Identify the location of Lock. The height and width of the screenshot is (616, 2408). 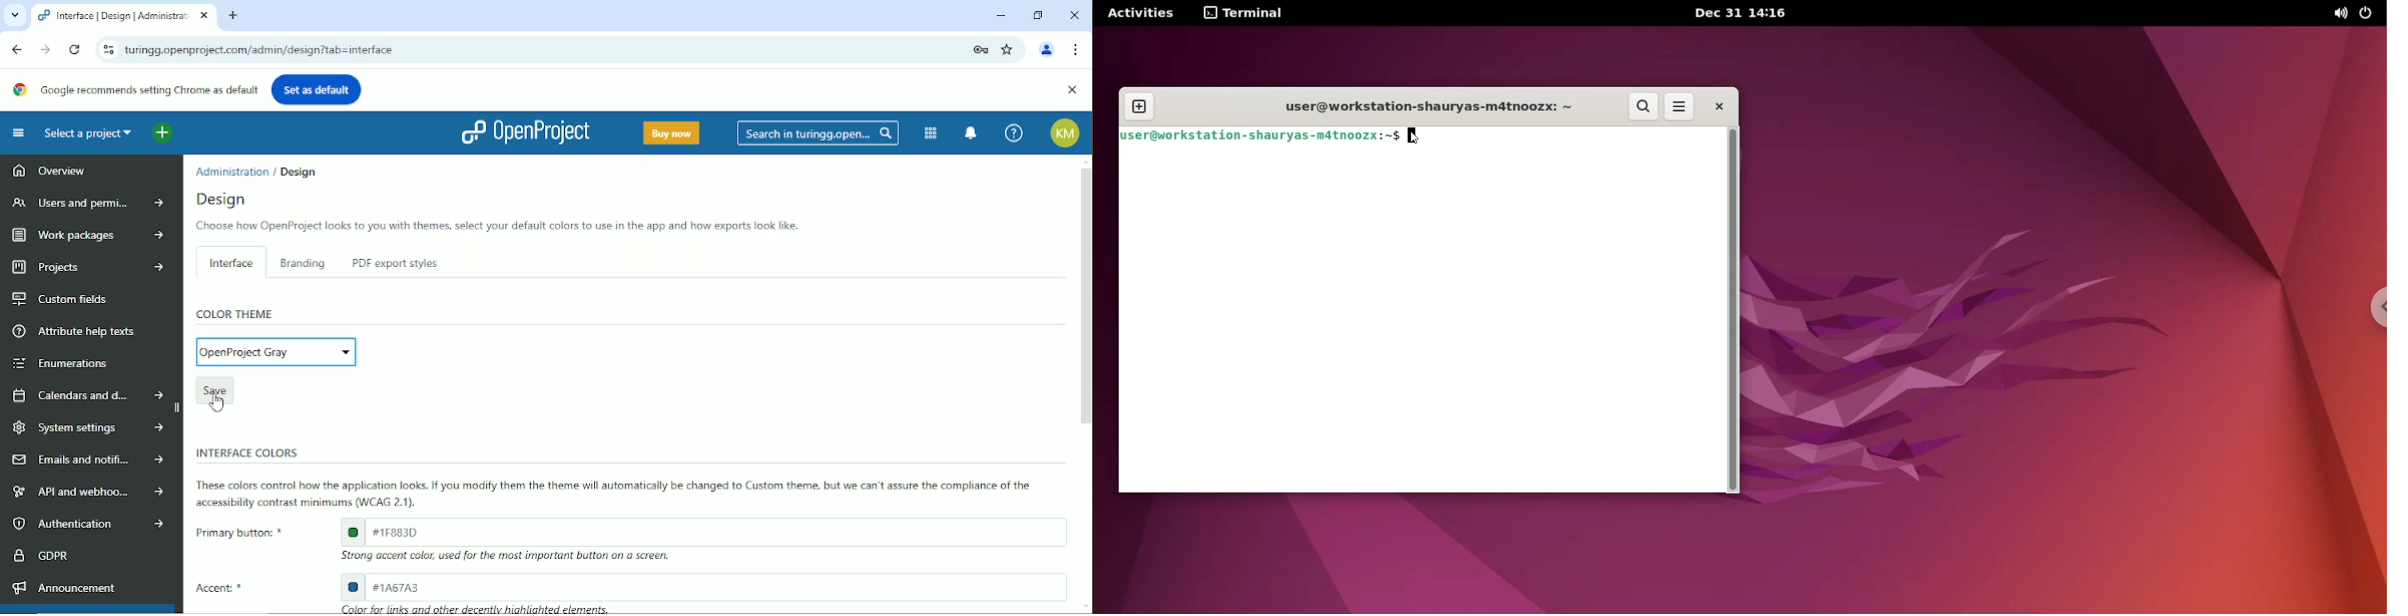
(980, 48).